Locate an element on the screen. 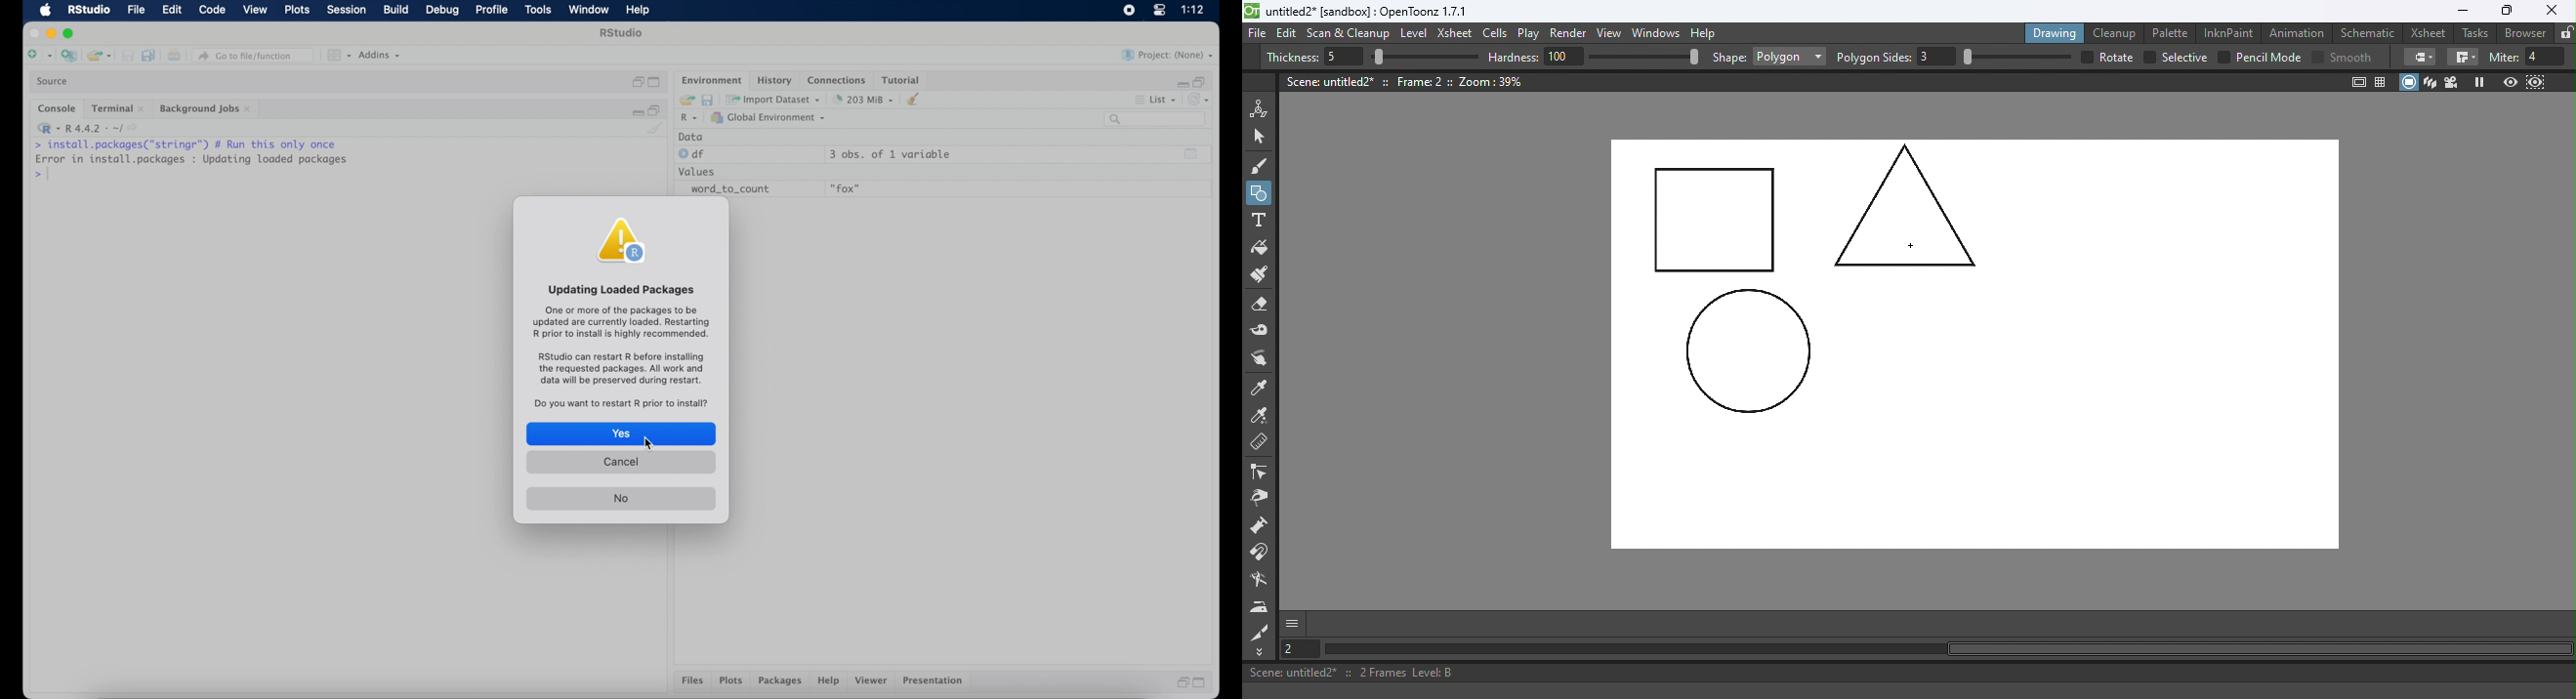  R studio is located at coordinates (621, 33).